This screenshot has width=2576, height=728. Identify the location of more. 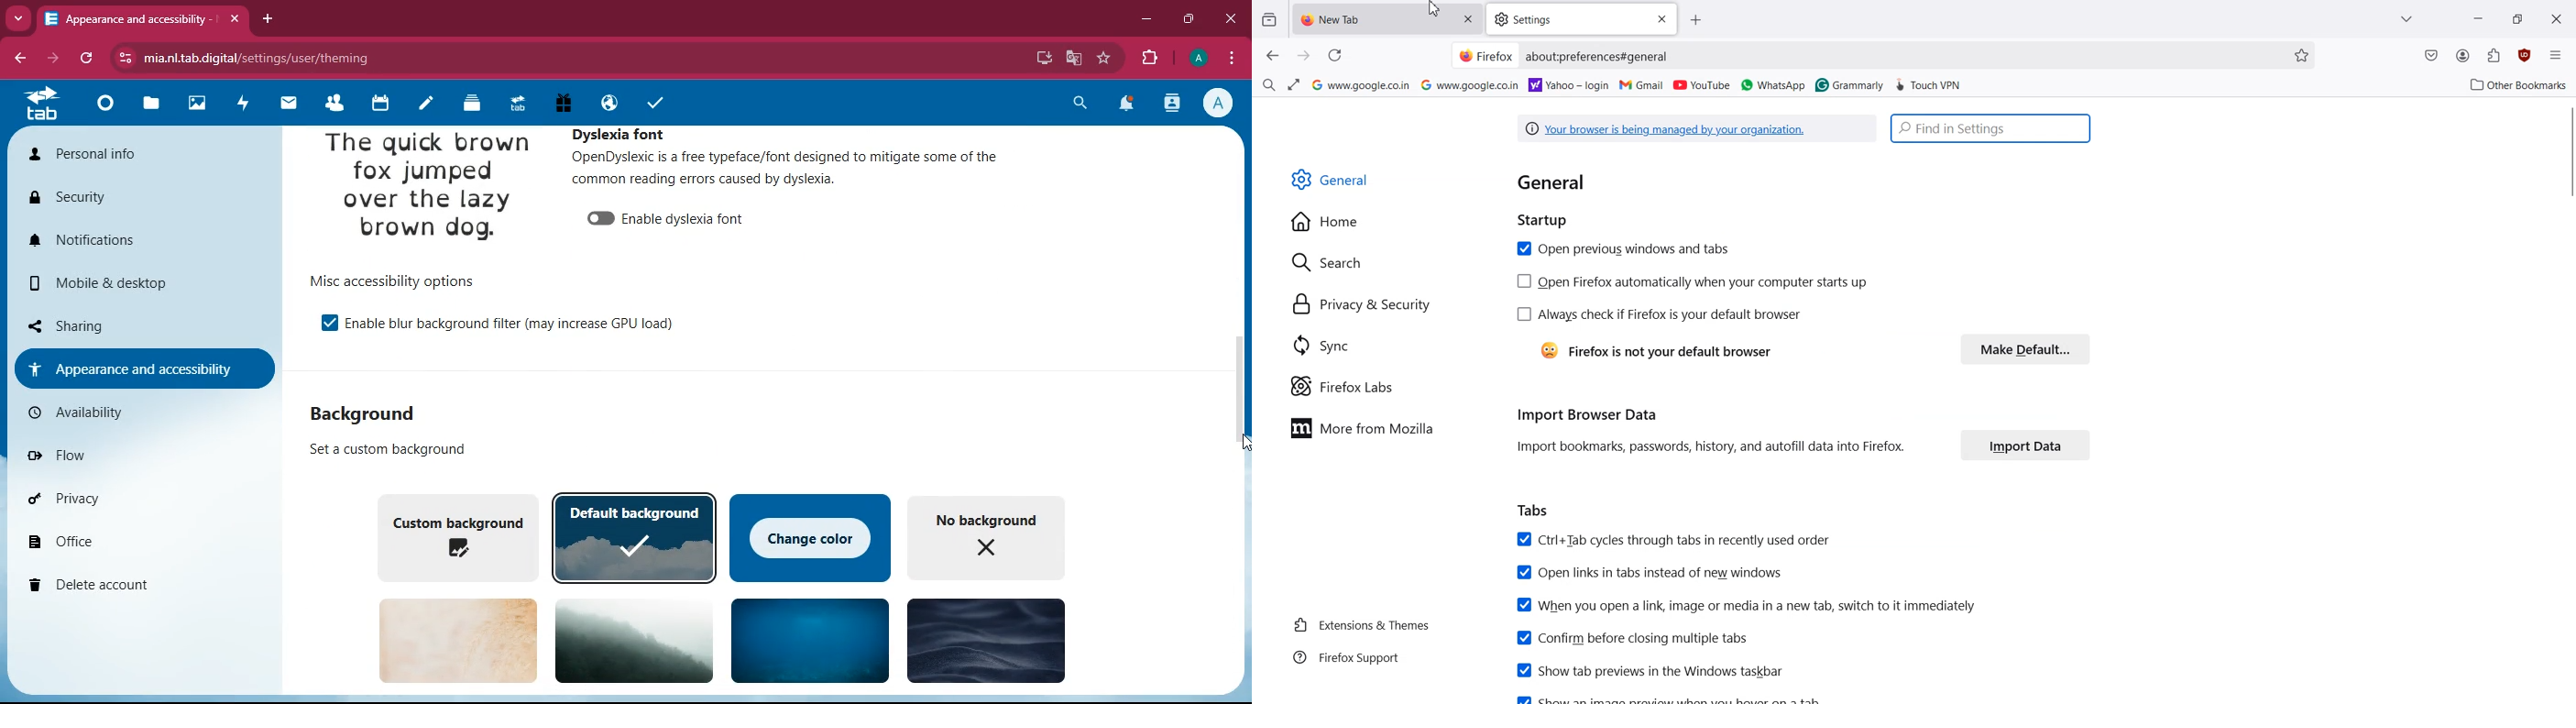
(18, 17).